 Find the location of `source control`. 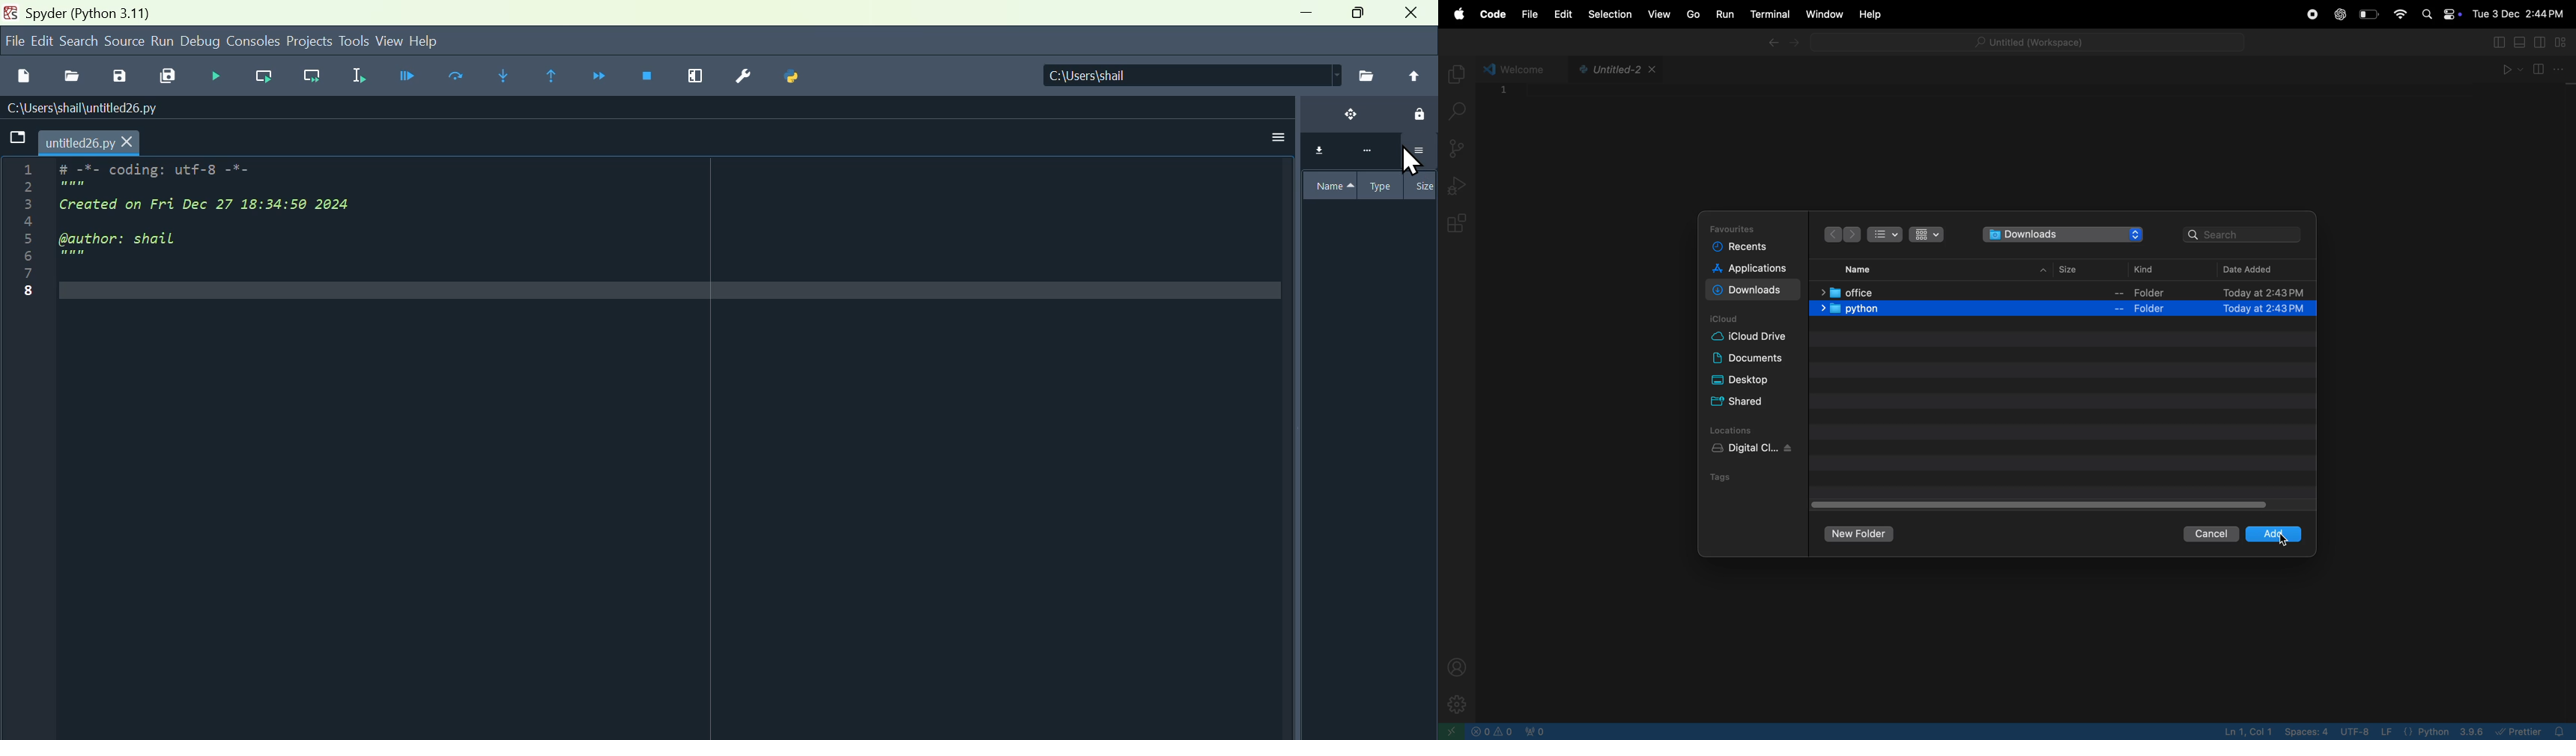

source control is located at coordinates (1458, 147).